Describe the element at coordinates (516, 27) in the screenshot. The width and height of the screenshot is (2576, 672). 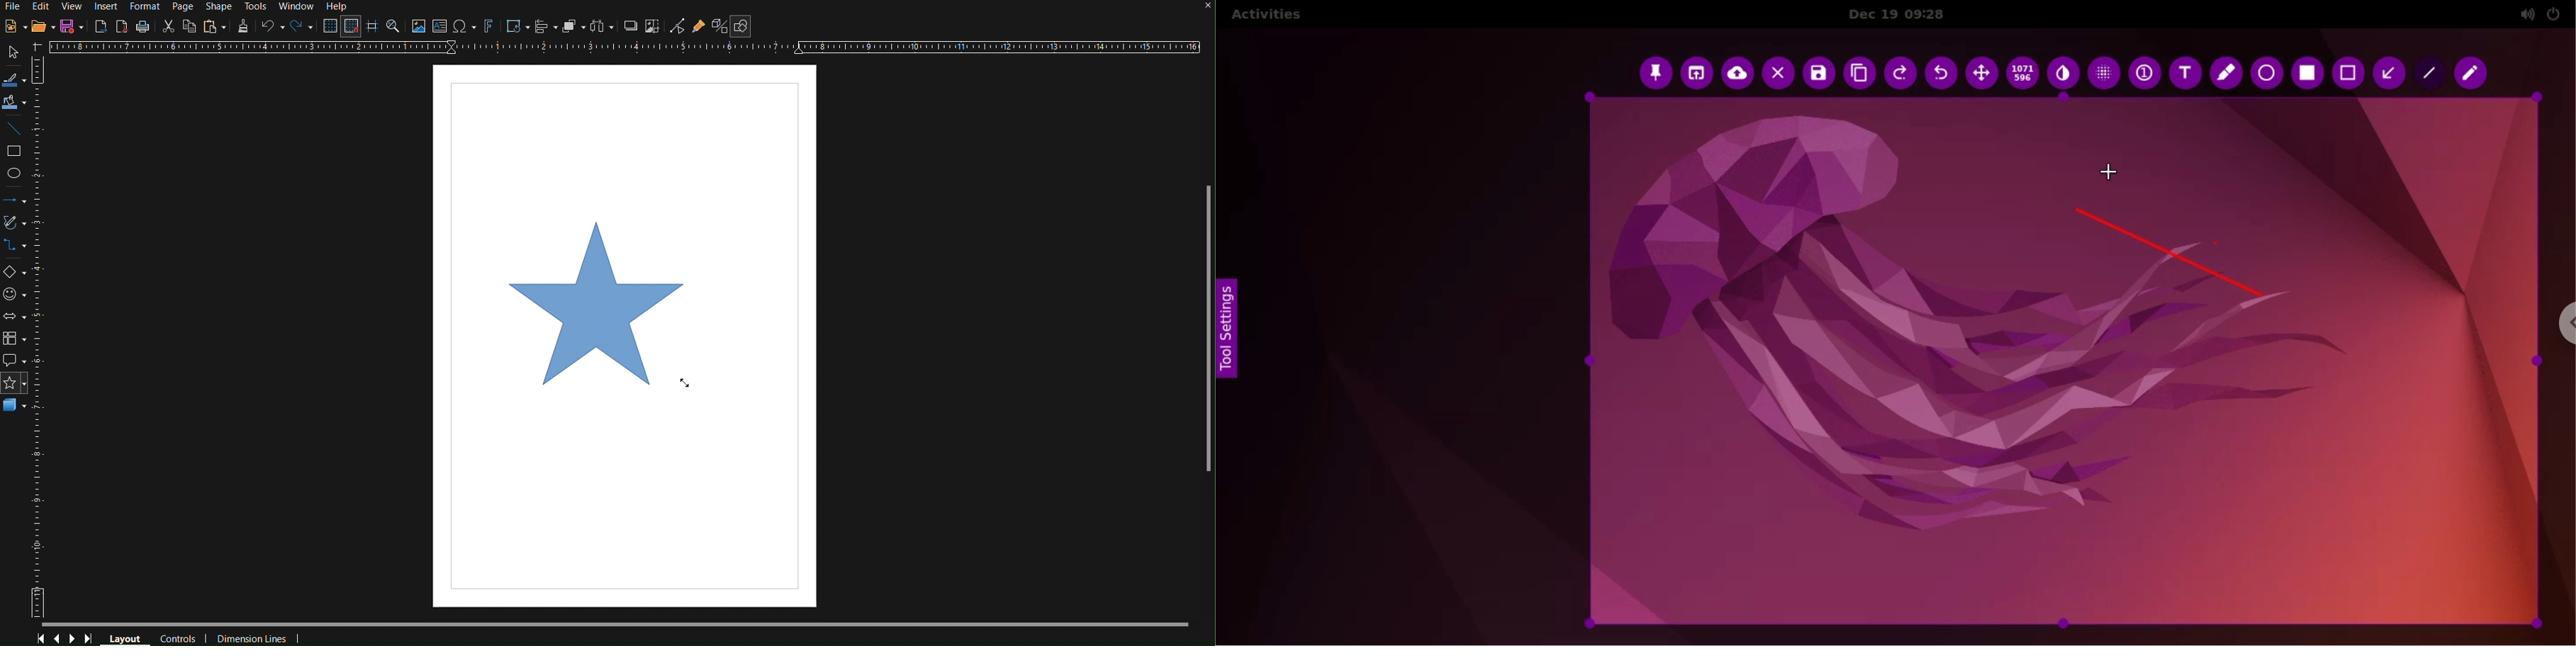
I see `Transformations` at that location.